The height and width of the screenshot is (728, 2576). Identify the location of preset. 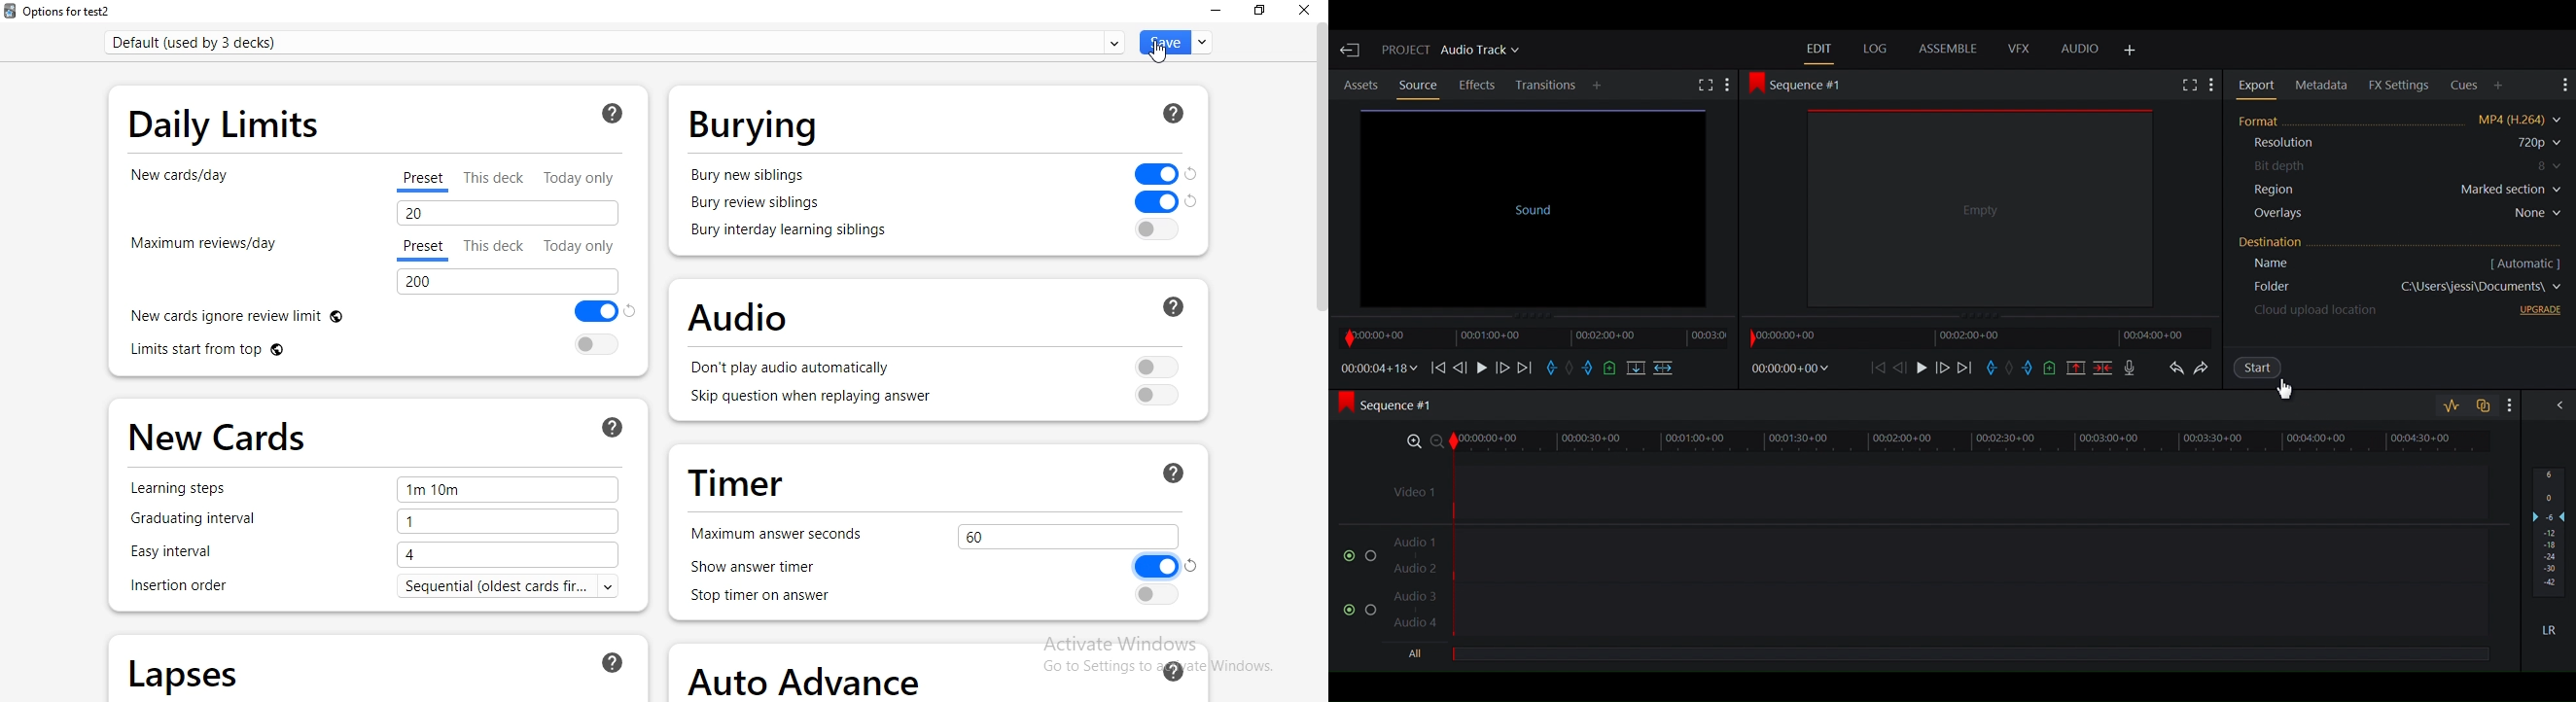
(424, 247).